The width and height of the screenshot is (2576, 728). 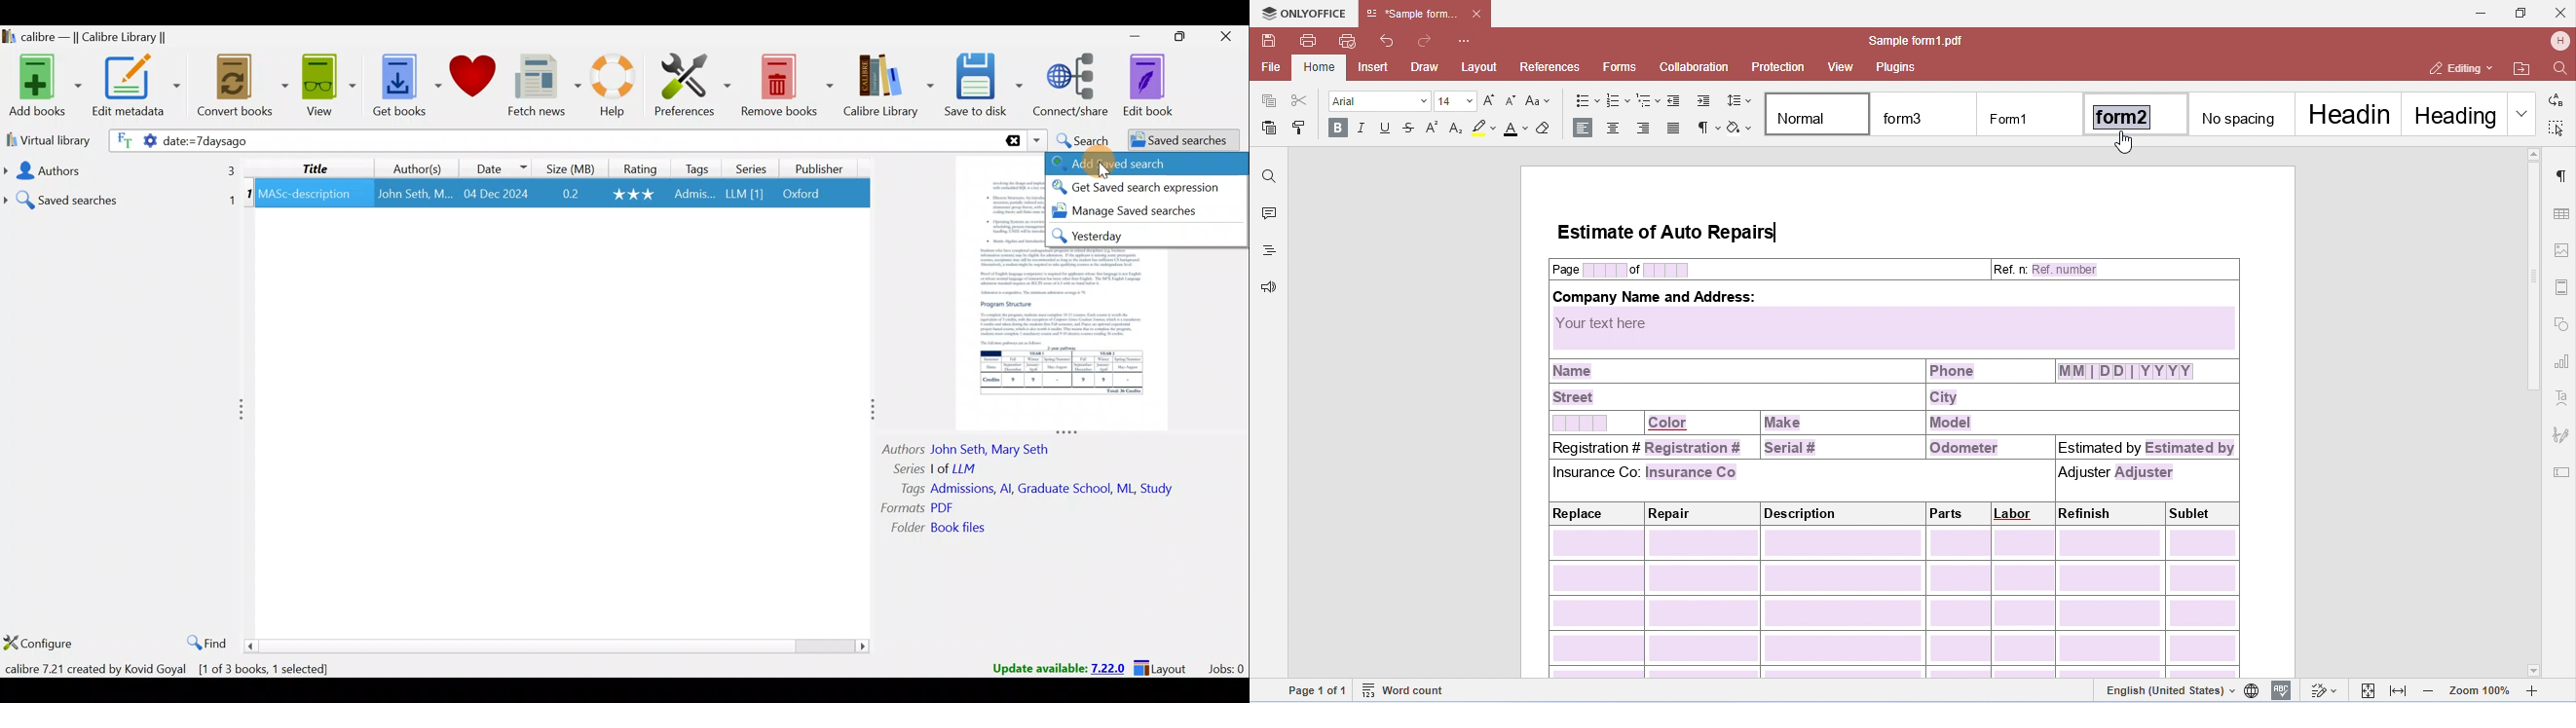 What do you see at coordinates (986, 87) in the screenshot?
I see `Save to disk` at bounding box center [986, 87].